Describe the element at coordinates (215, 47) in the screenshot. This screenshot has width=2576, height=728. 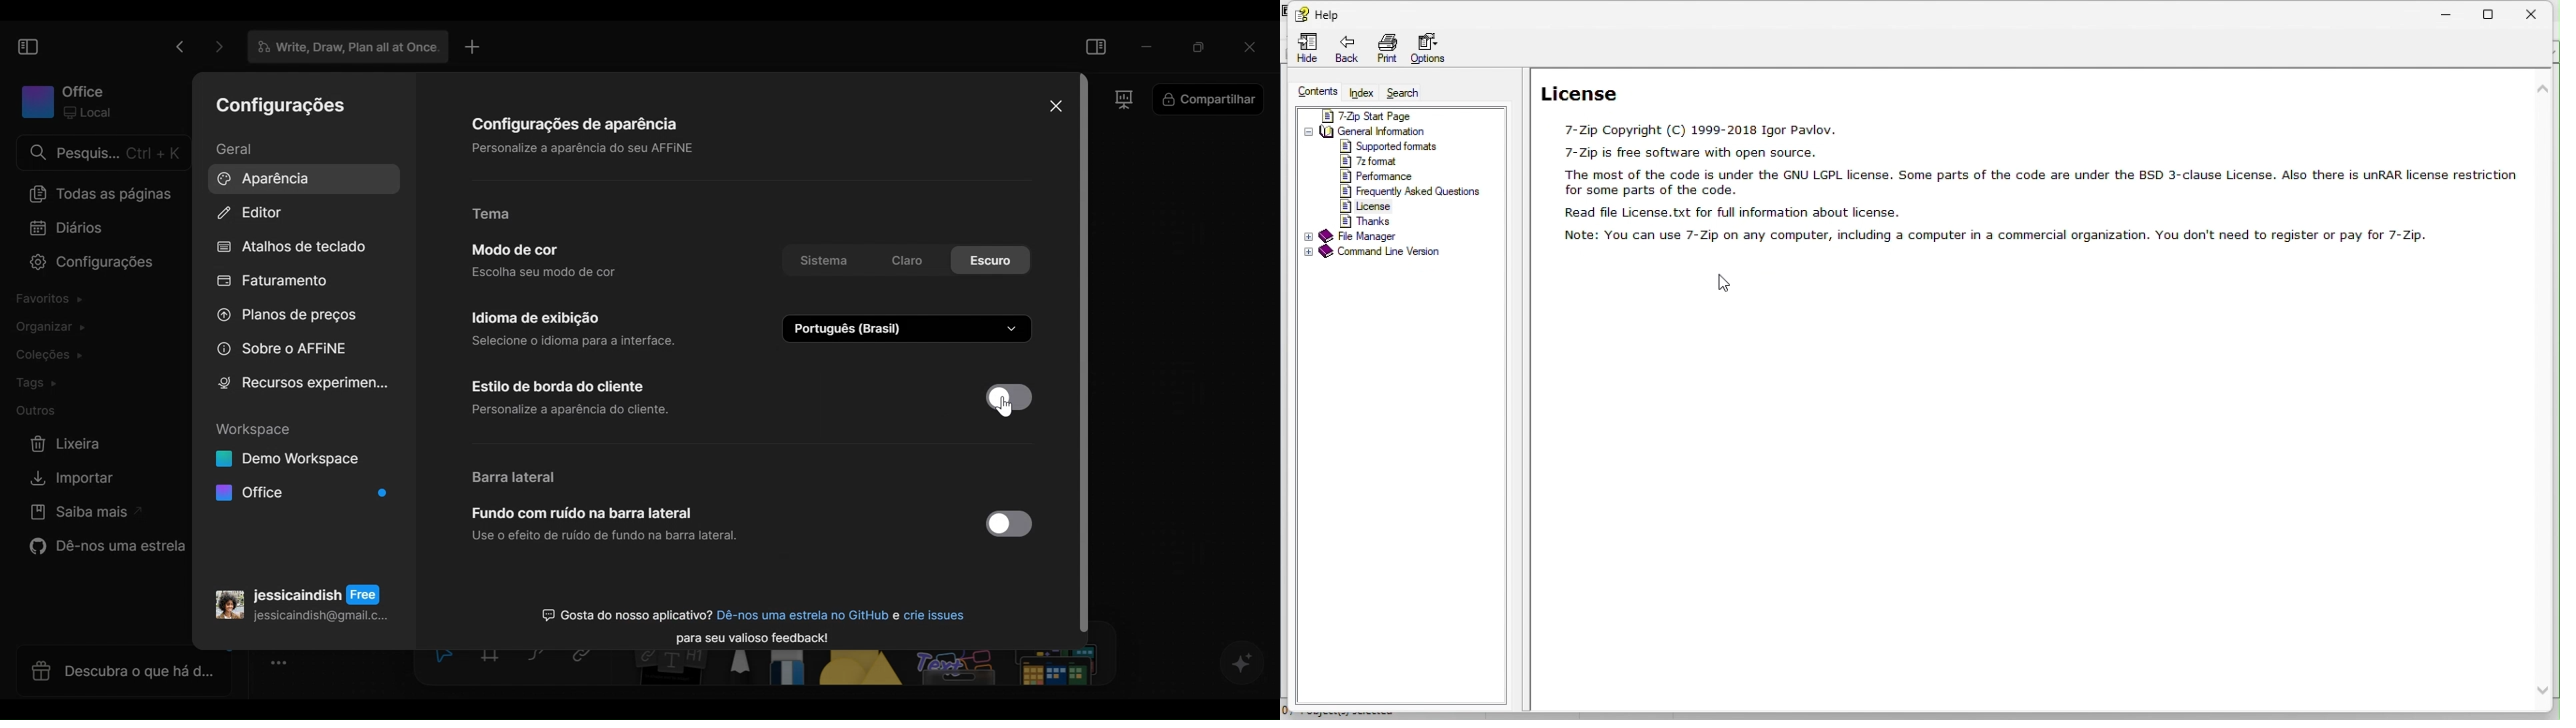
I see `Click to go forward` at that location.